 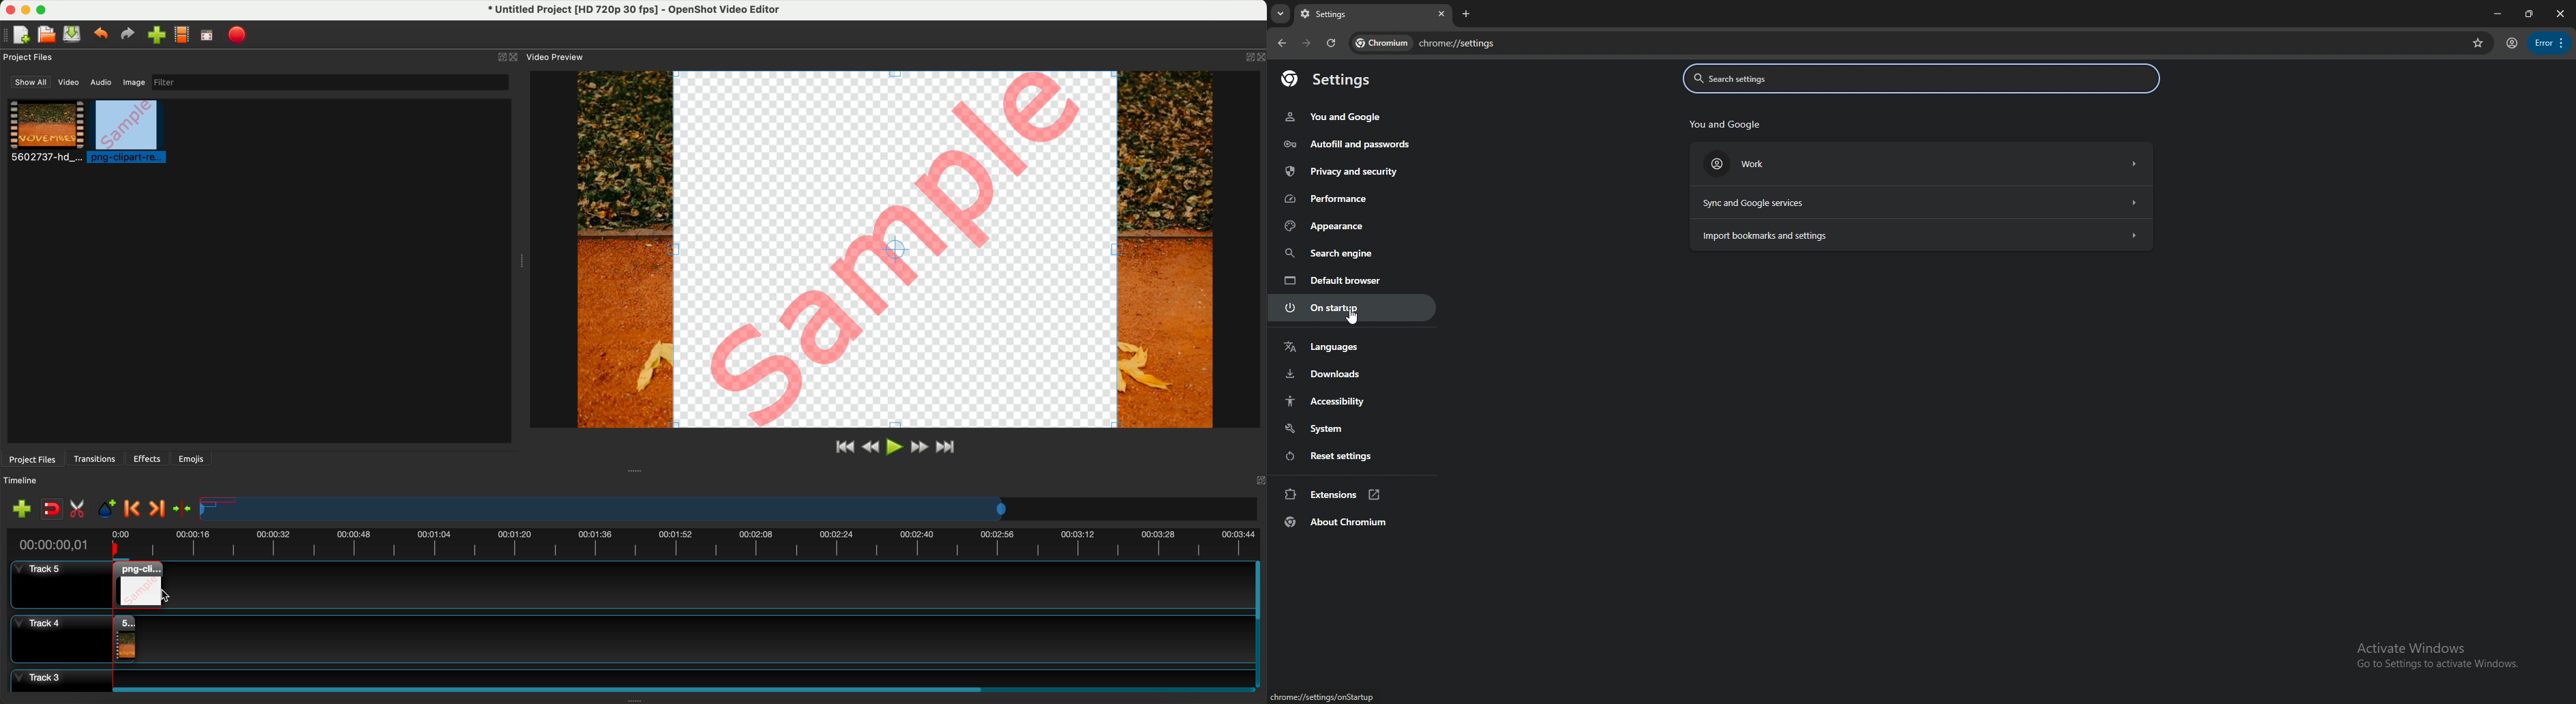 I want to click on settings, so click(x=1336, y=80).